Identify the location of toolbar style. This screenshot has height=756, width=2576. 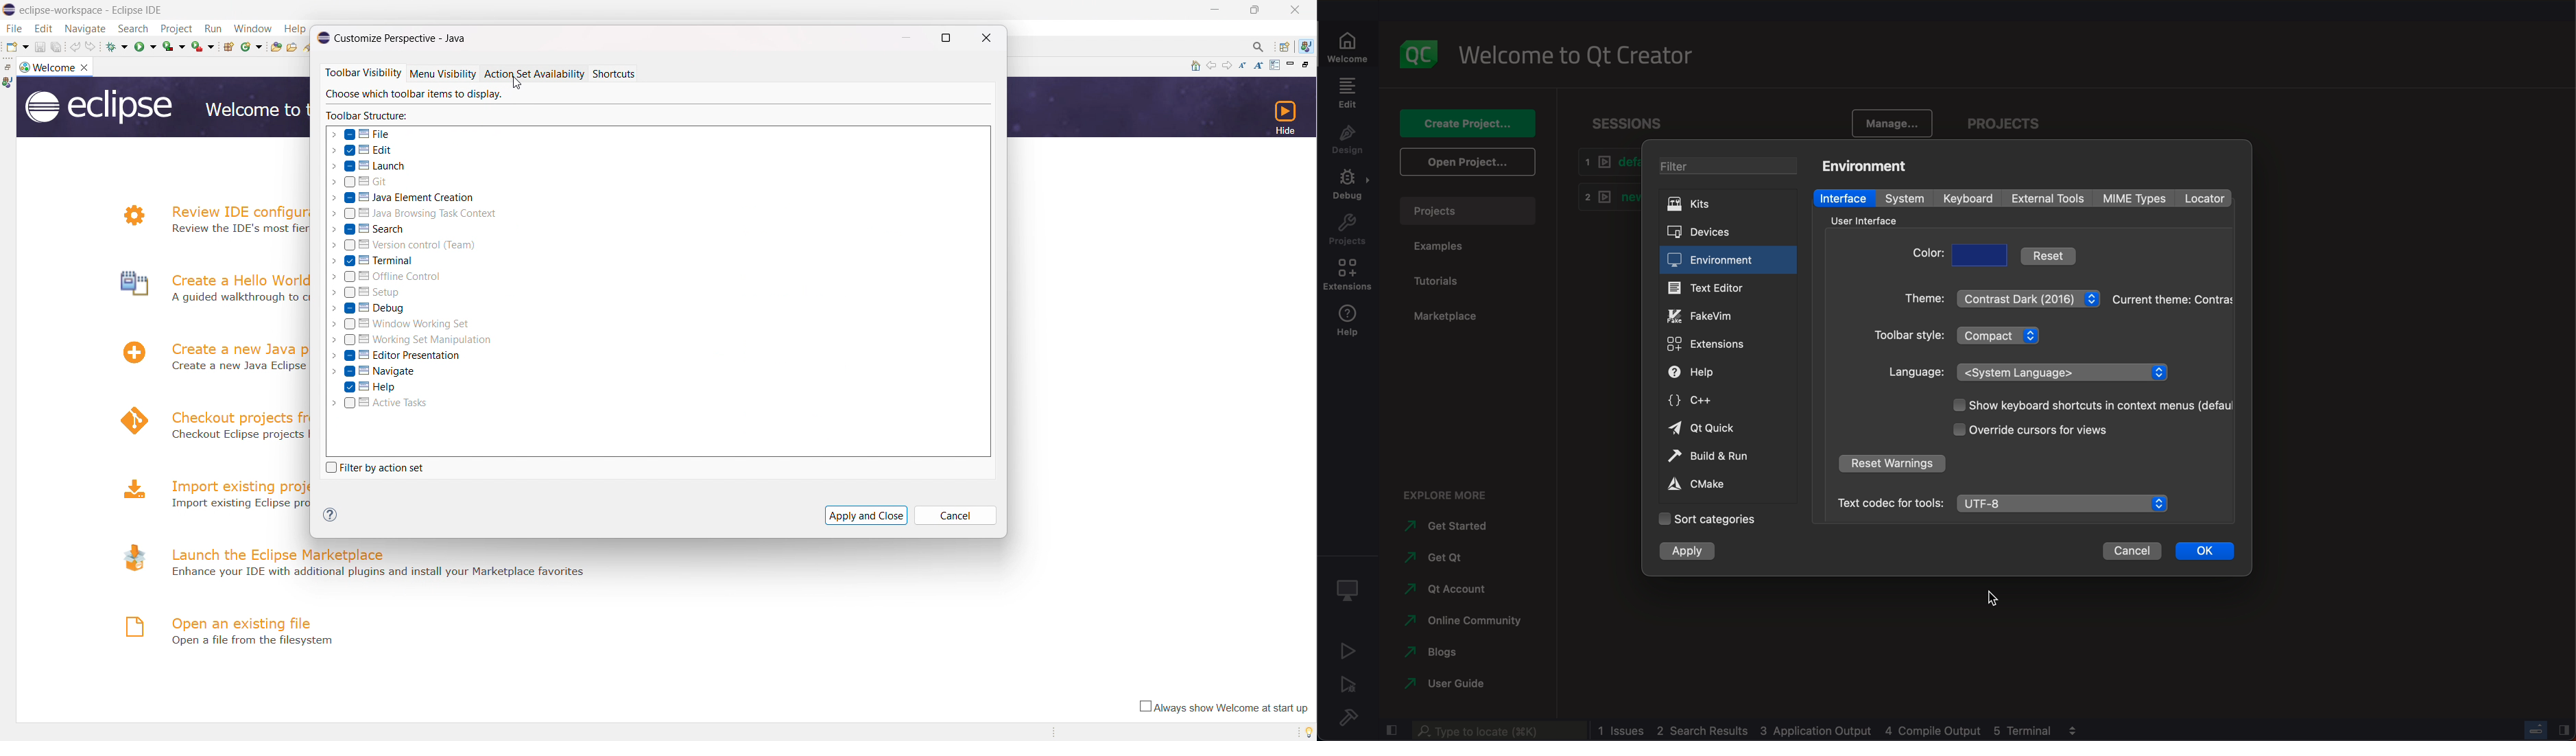
(1906, 337).